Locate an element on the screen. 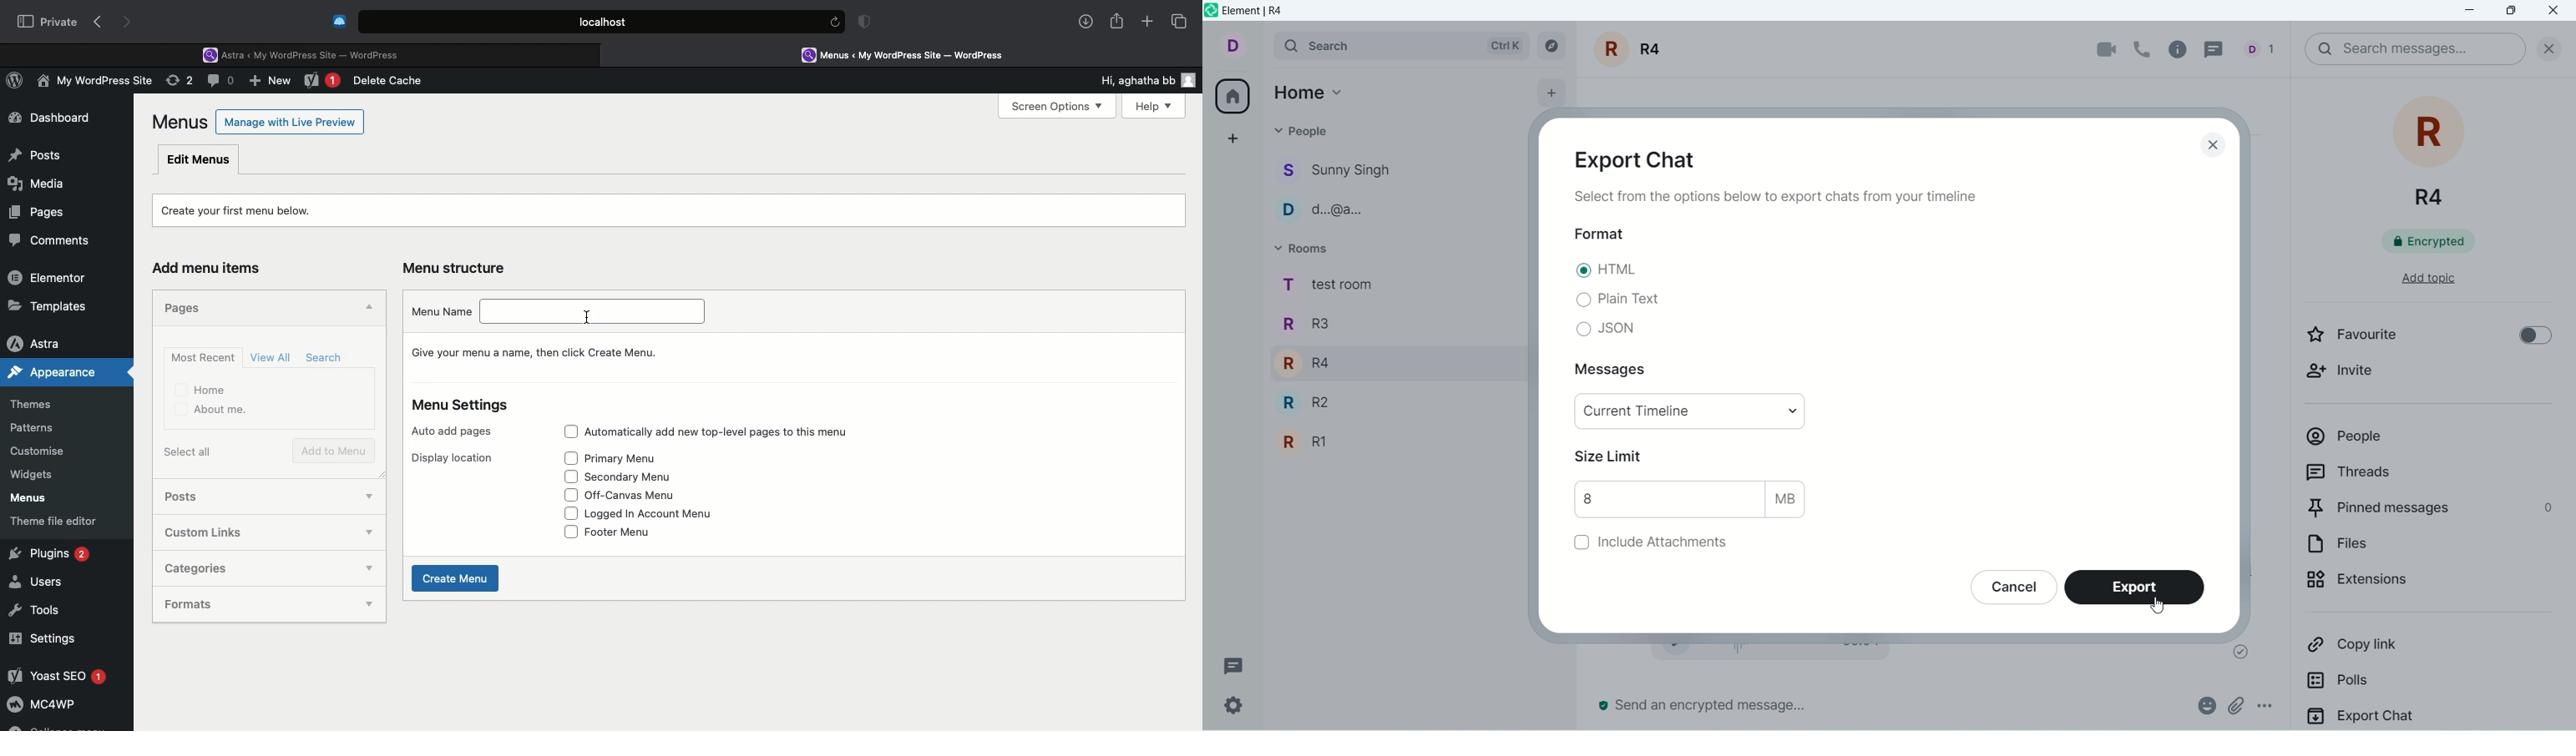  Local.host is located at coordinates (603, 21).